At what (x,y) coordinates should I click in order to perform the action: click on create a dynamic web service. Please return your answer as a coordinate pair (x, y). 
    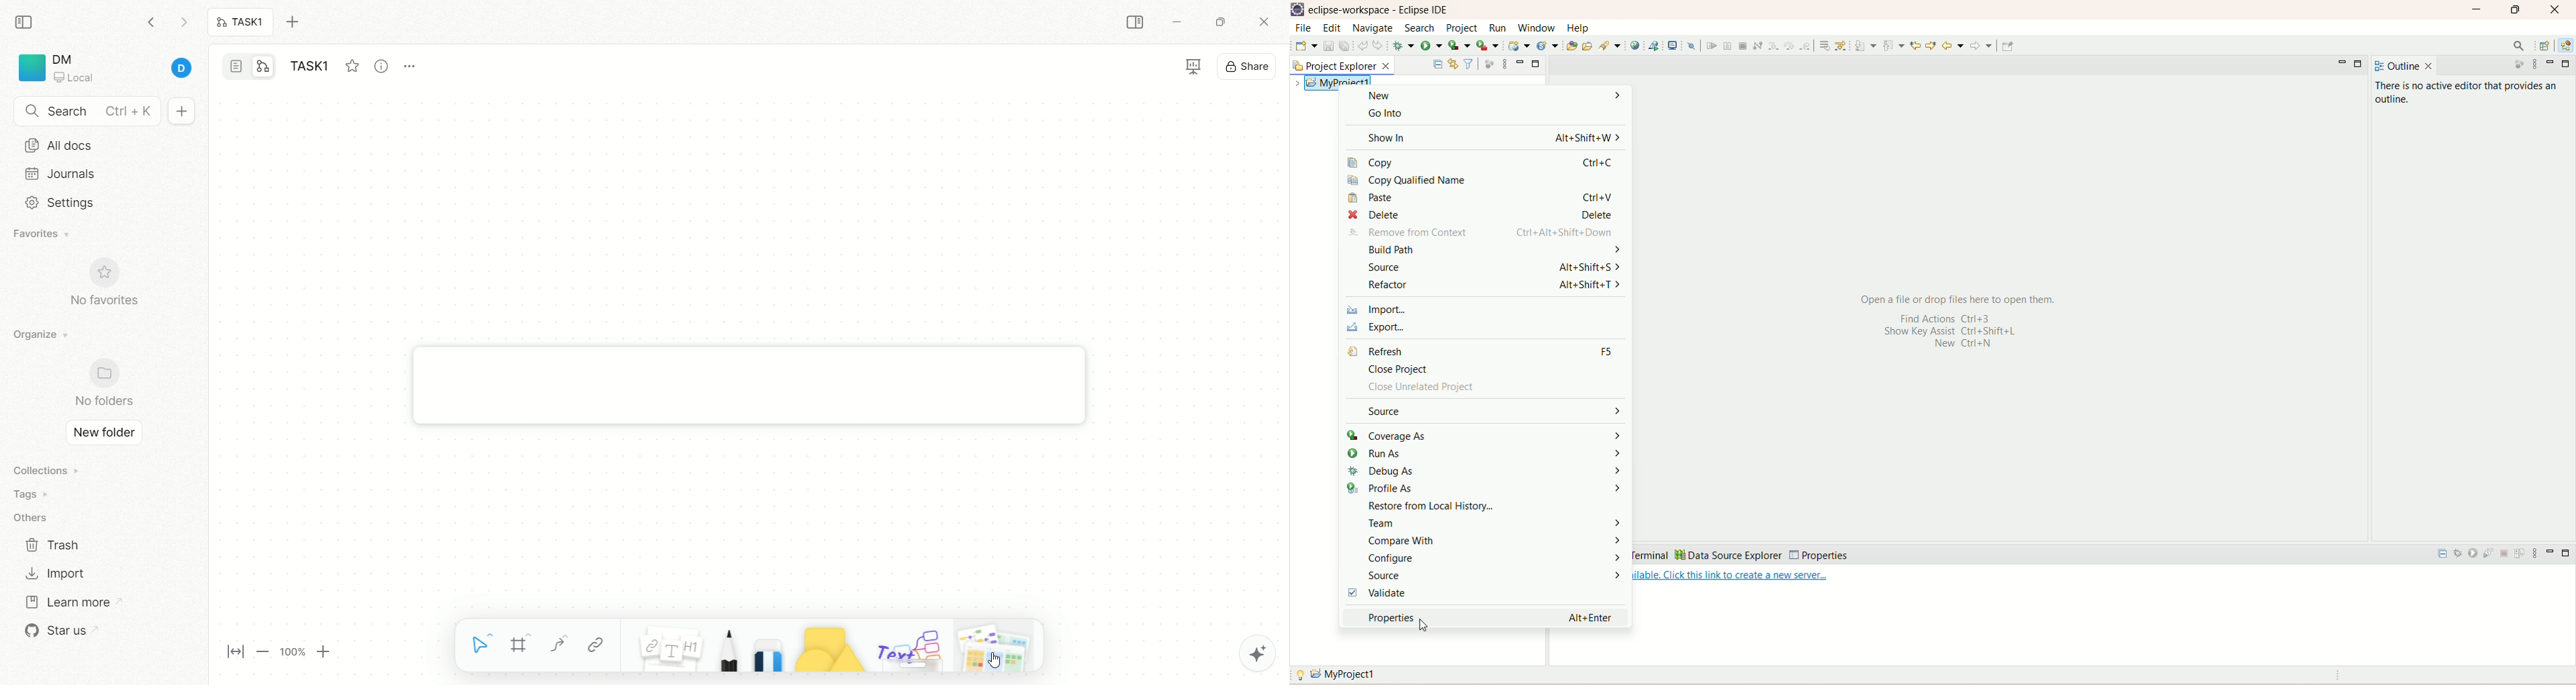
    Looking at the image, I should click on (1521, 46).